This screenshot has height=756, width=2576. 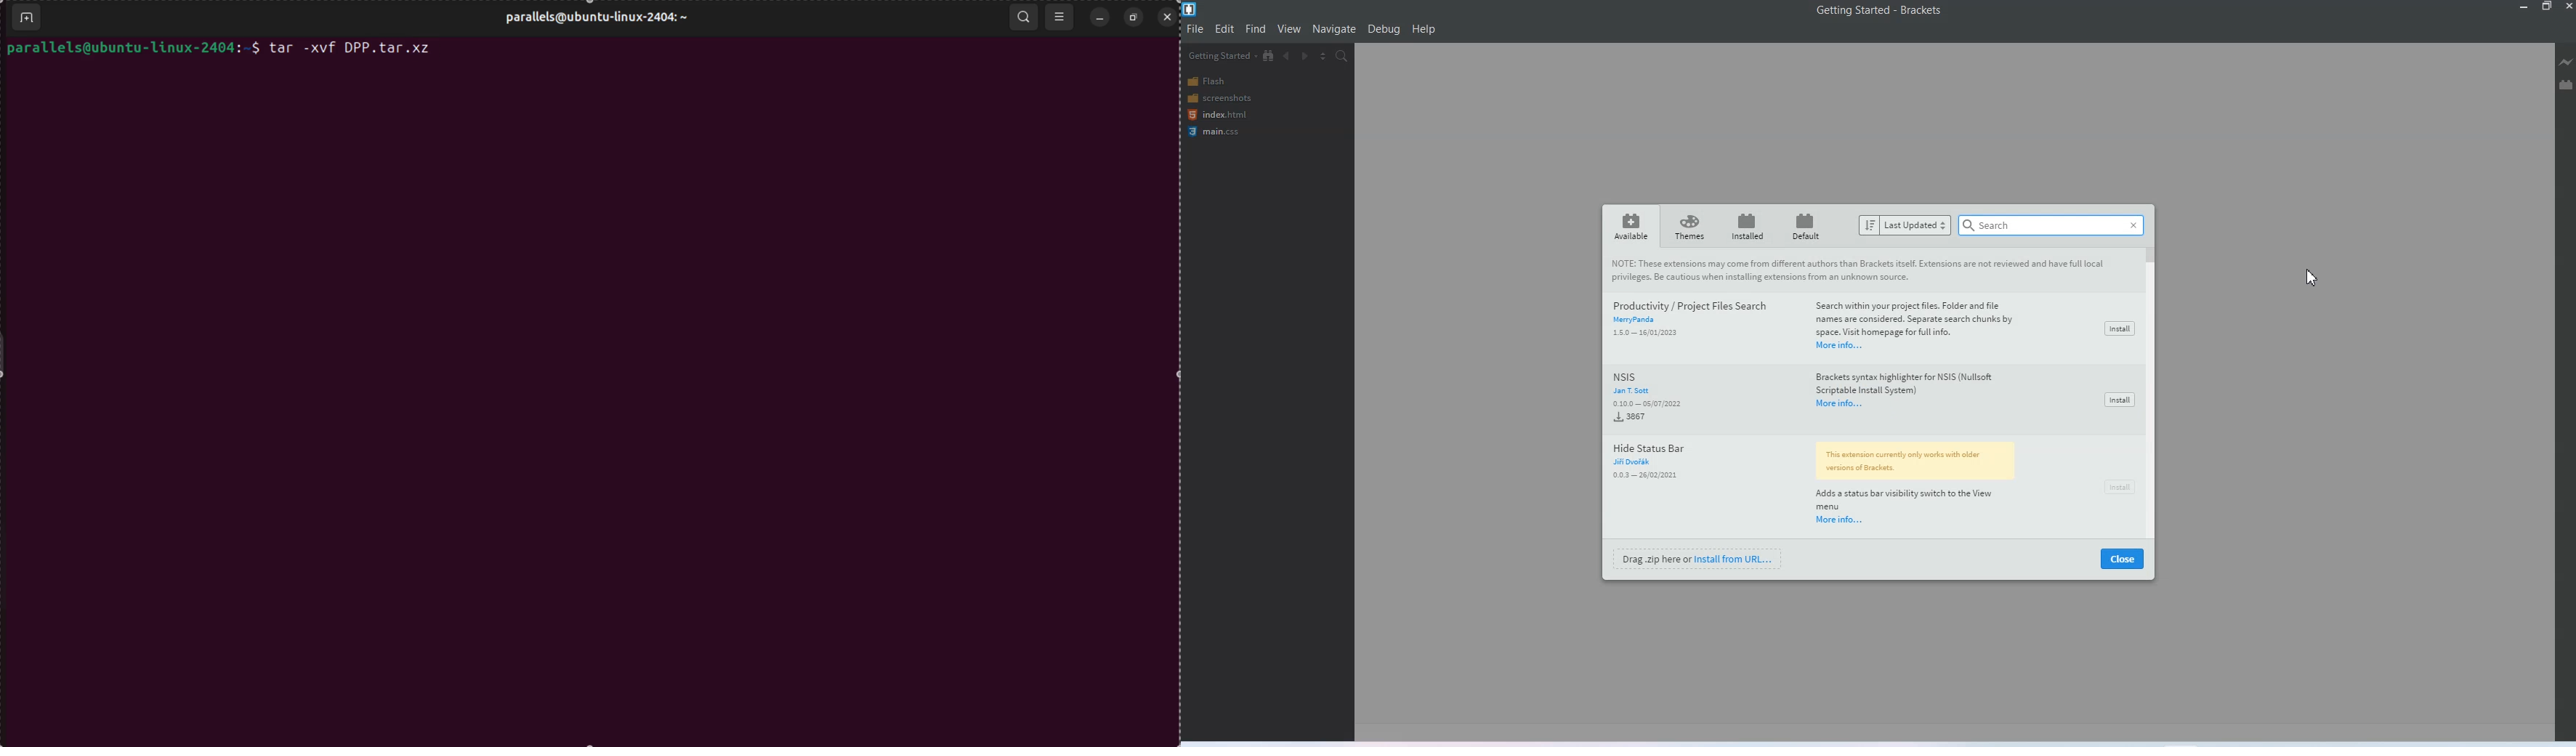 I want to click on Live preview, so click(x=2567, y=61).